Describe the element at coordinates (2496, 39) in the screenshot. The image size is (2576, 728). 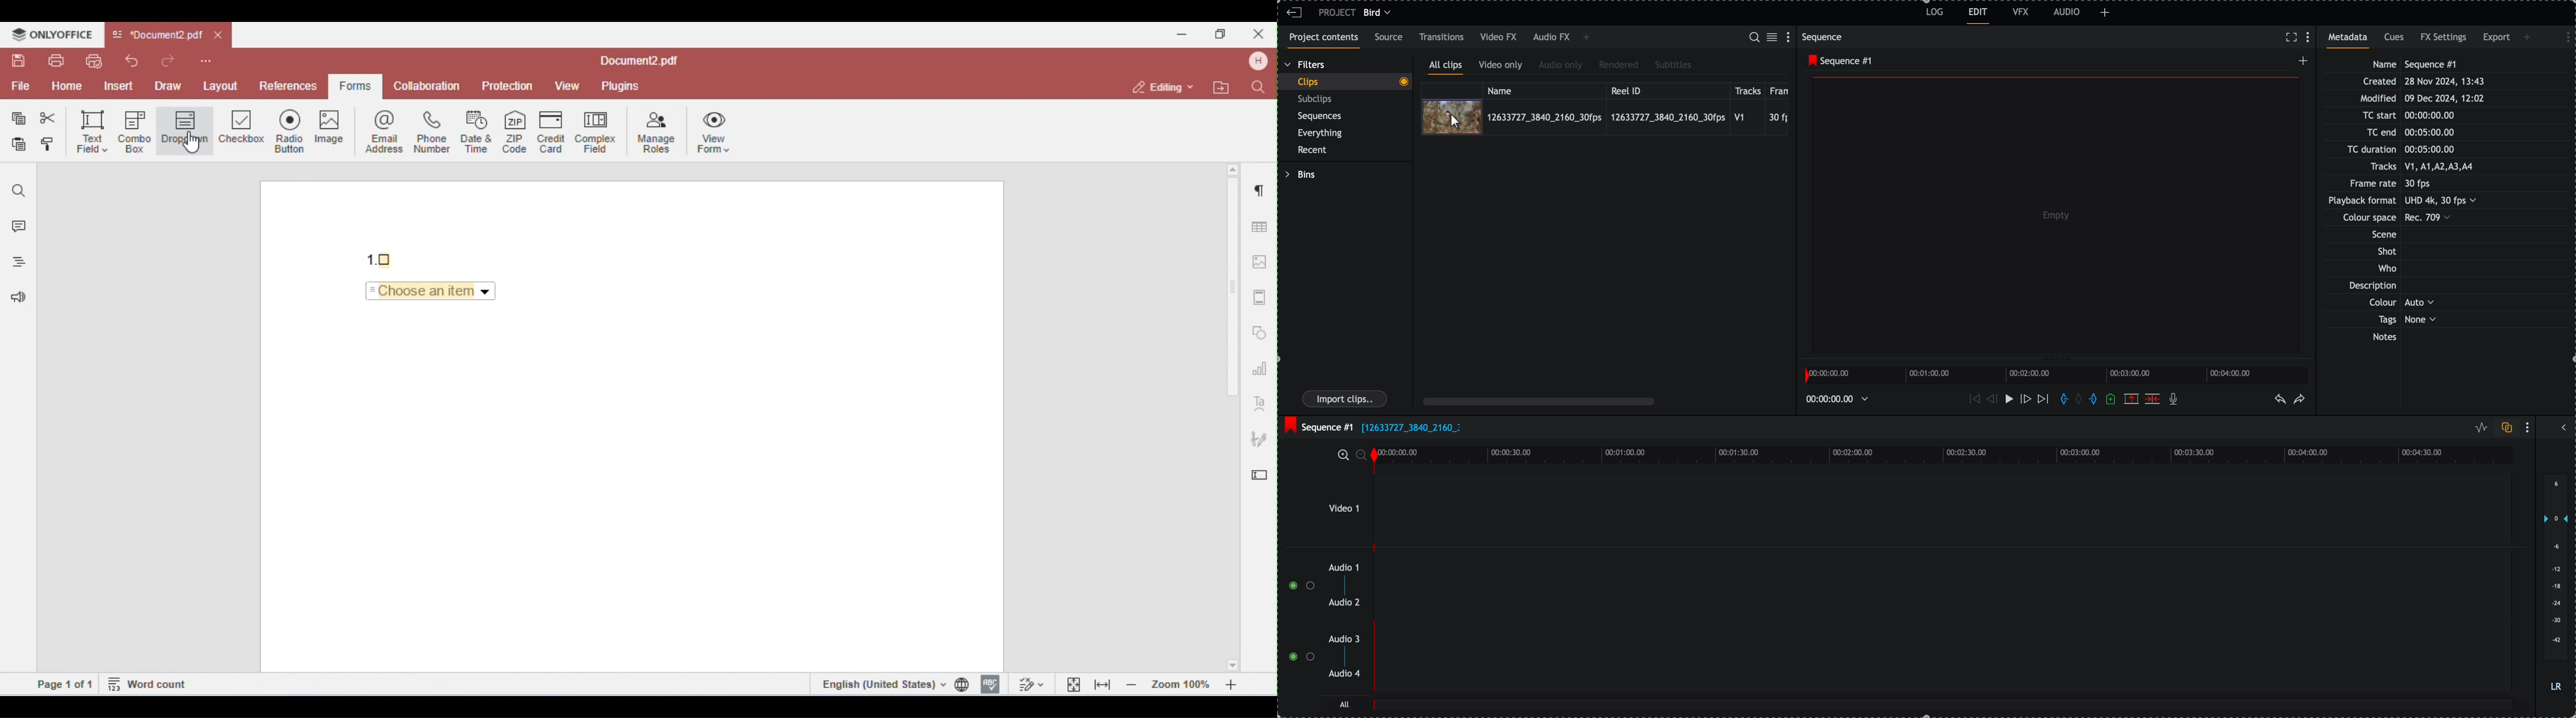
I see `export` at that location.